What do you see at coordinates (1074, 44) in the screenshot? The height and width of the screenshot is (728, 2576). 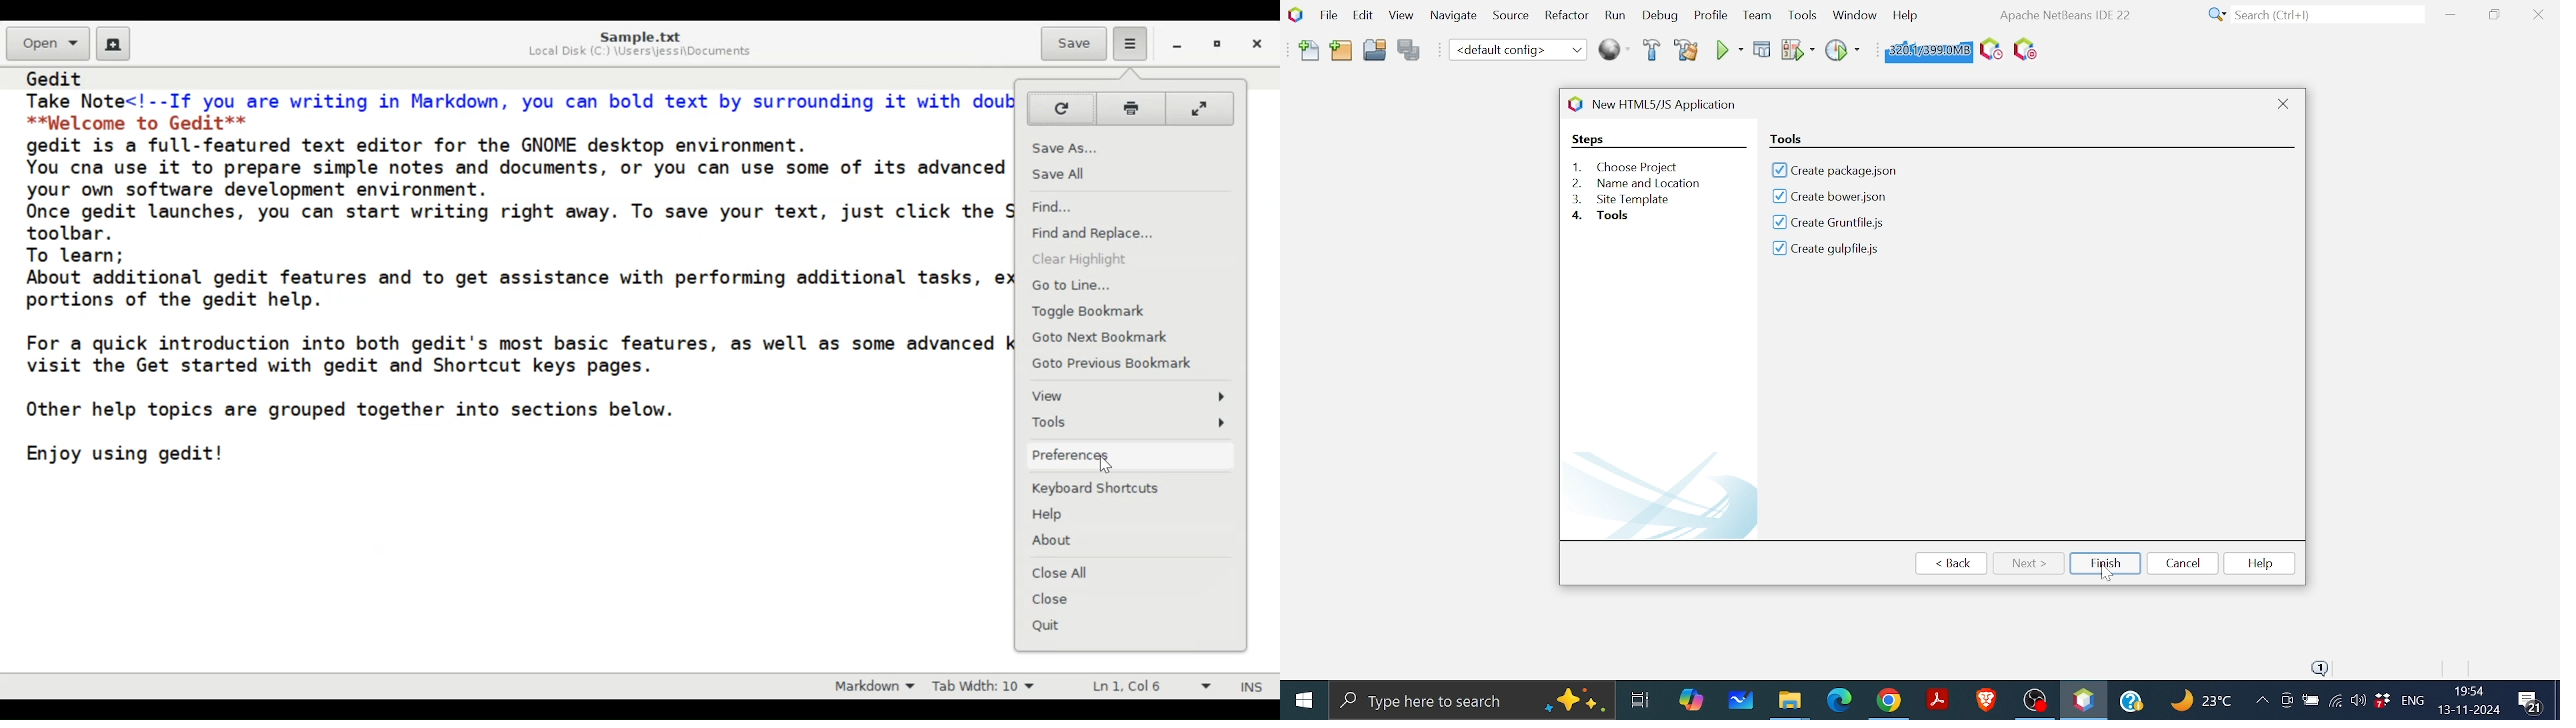 I see `Save` at bounding box center [1074, 44].